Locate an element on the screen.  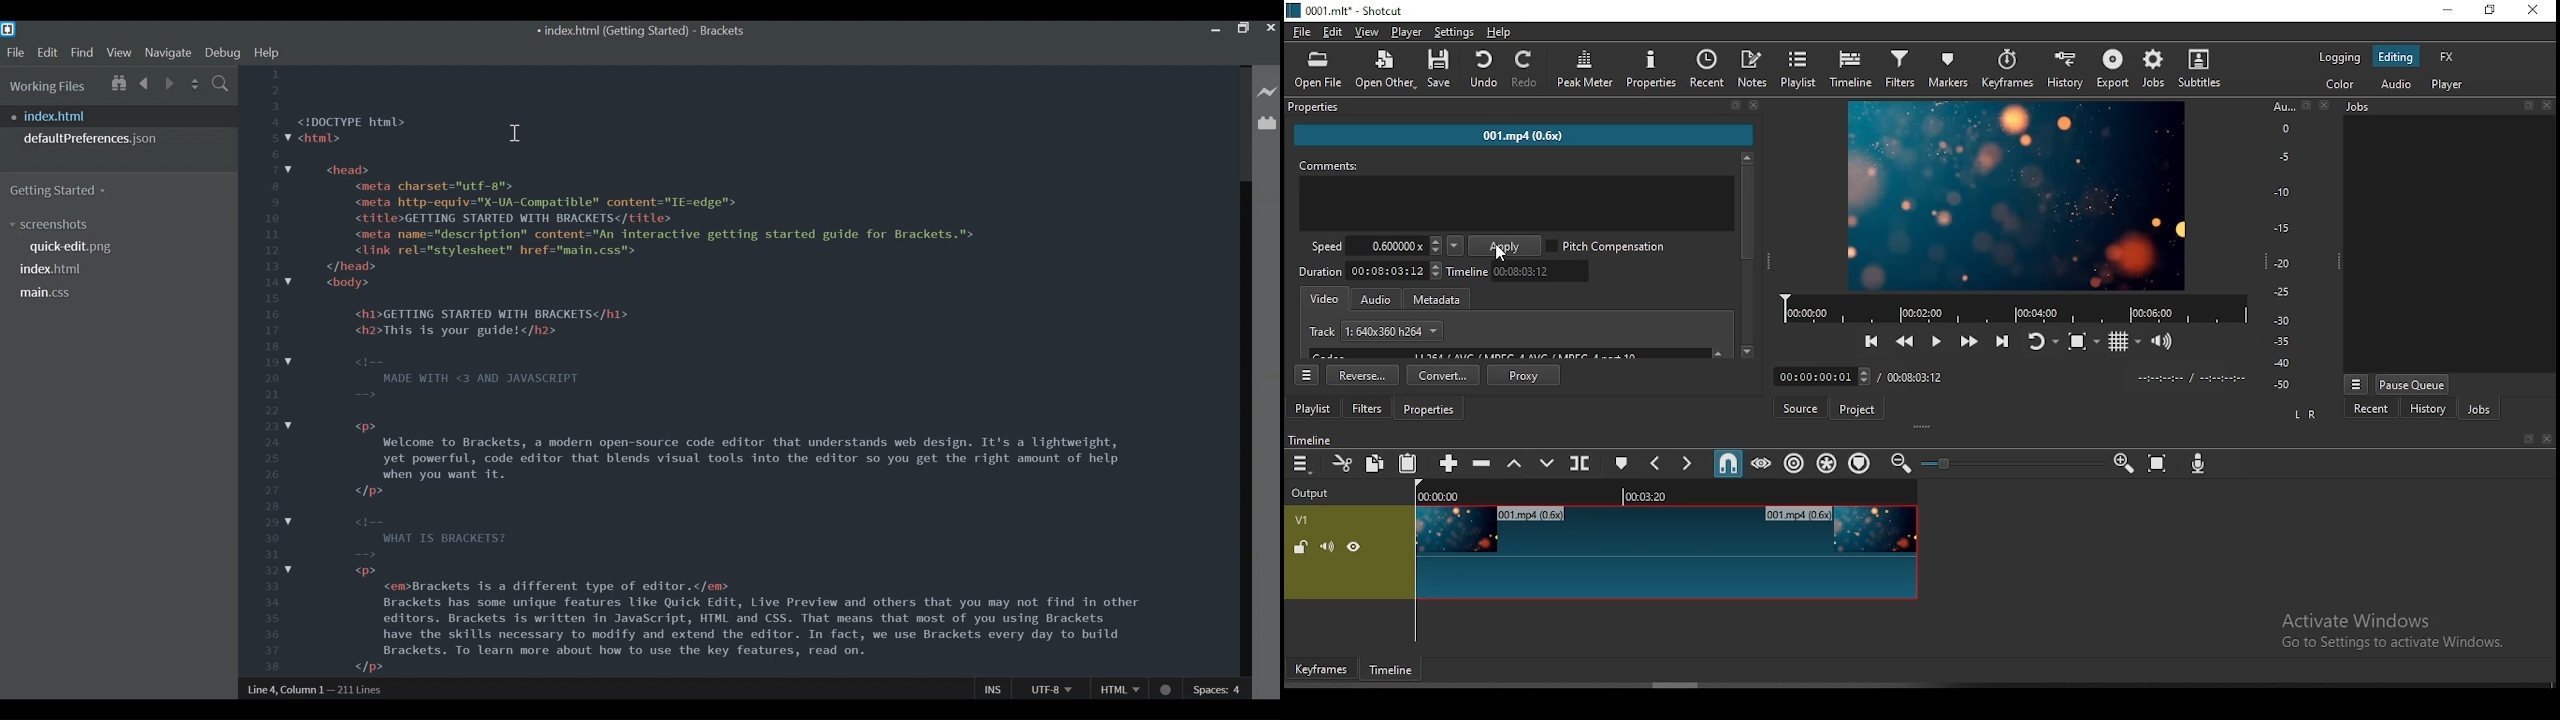
Ins is located at coordinates (994, 689).